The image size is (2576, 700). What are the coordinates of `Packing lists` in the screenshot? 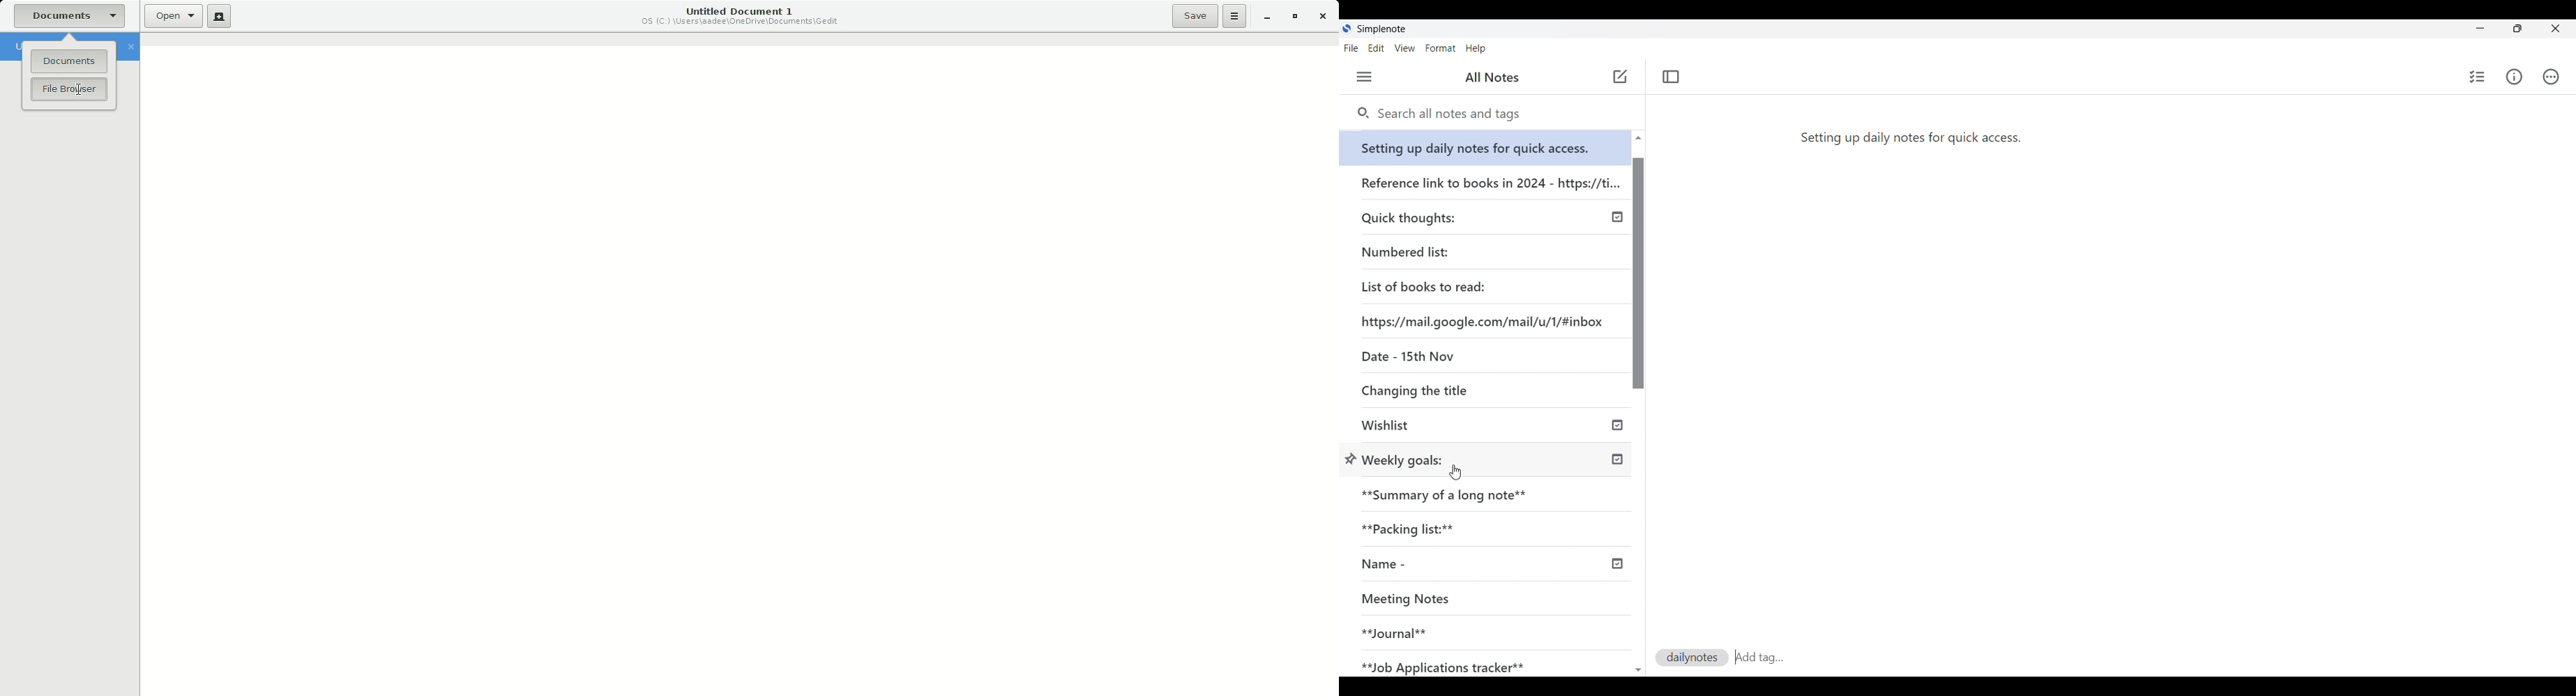 It's located at (1491, 527).